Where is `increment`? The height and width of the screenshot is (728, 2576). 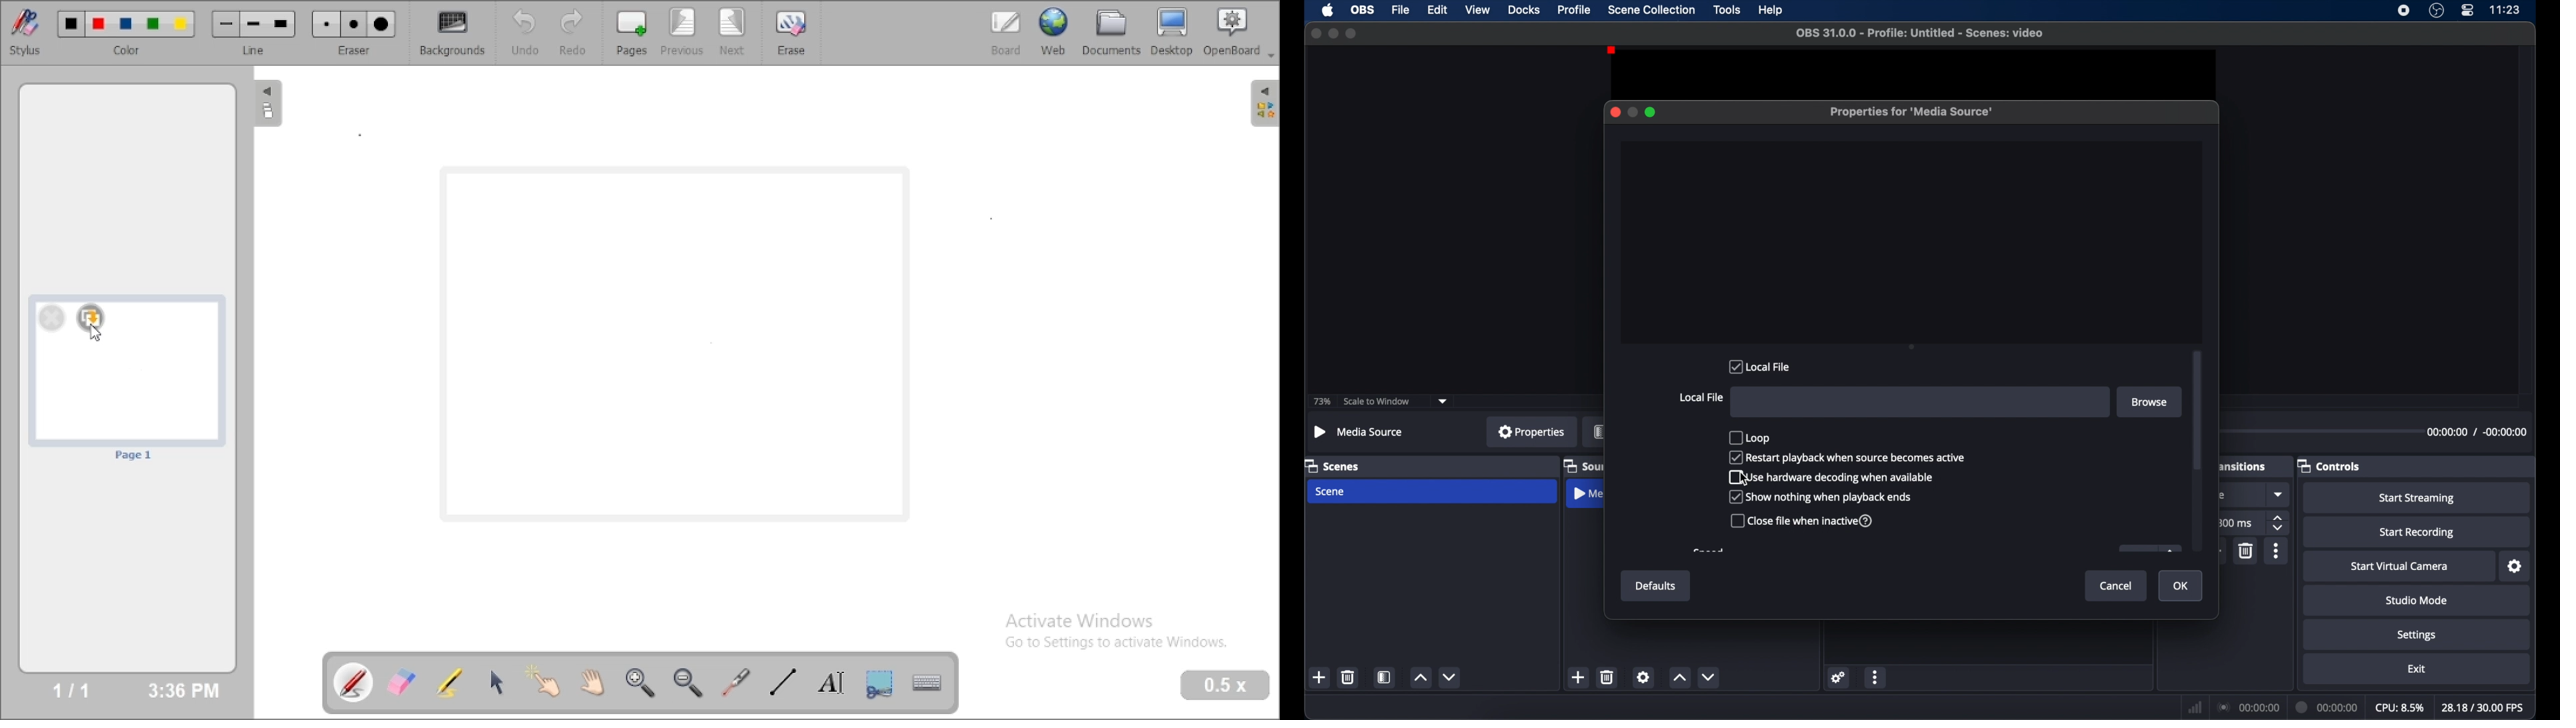 increment is located at coordinates (1420, 678).